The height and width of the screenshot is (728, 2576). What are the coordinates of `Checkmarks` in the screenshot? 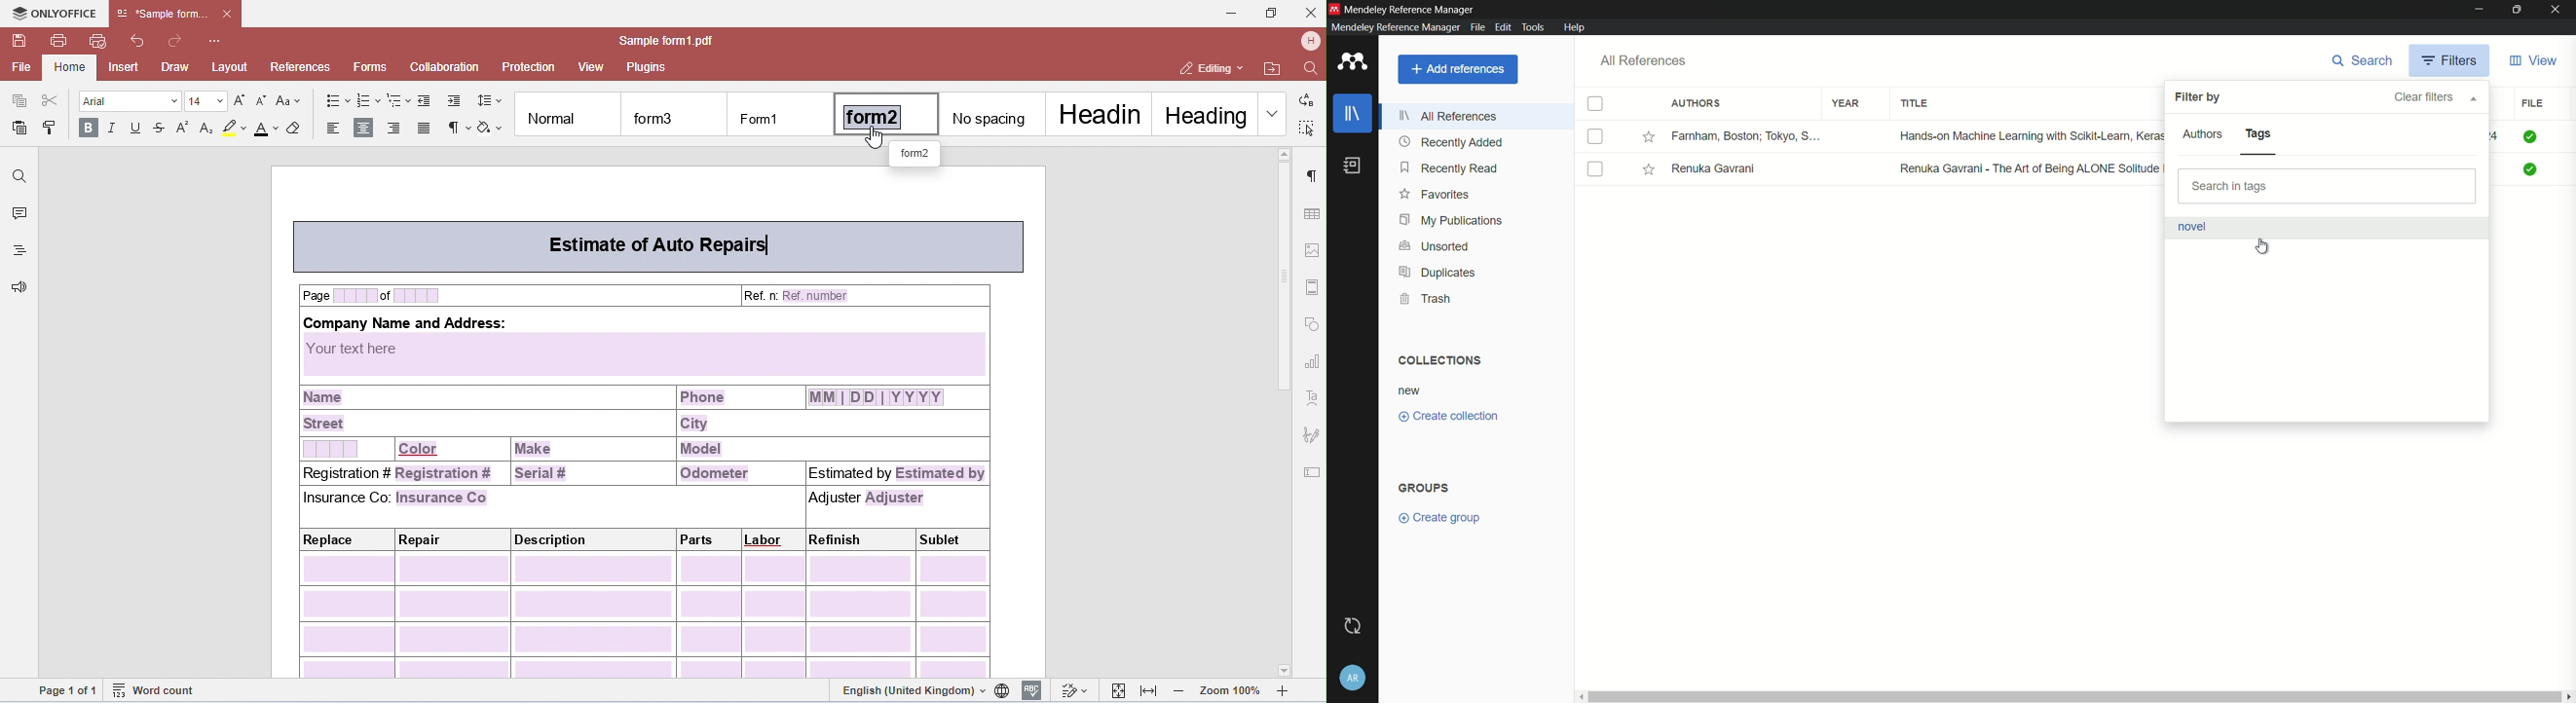 It's located at (2532, 137).